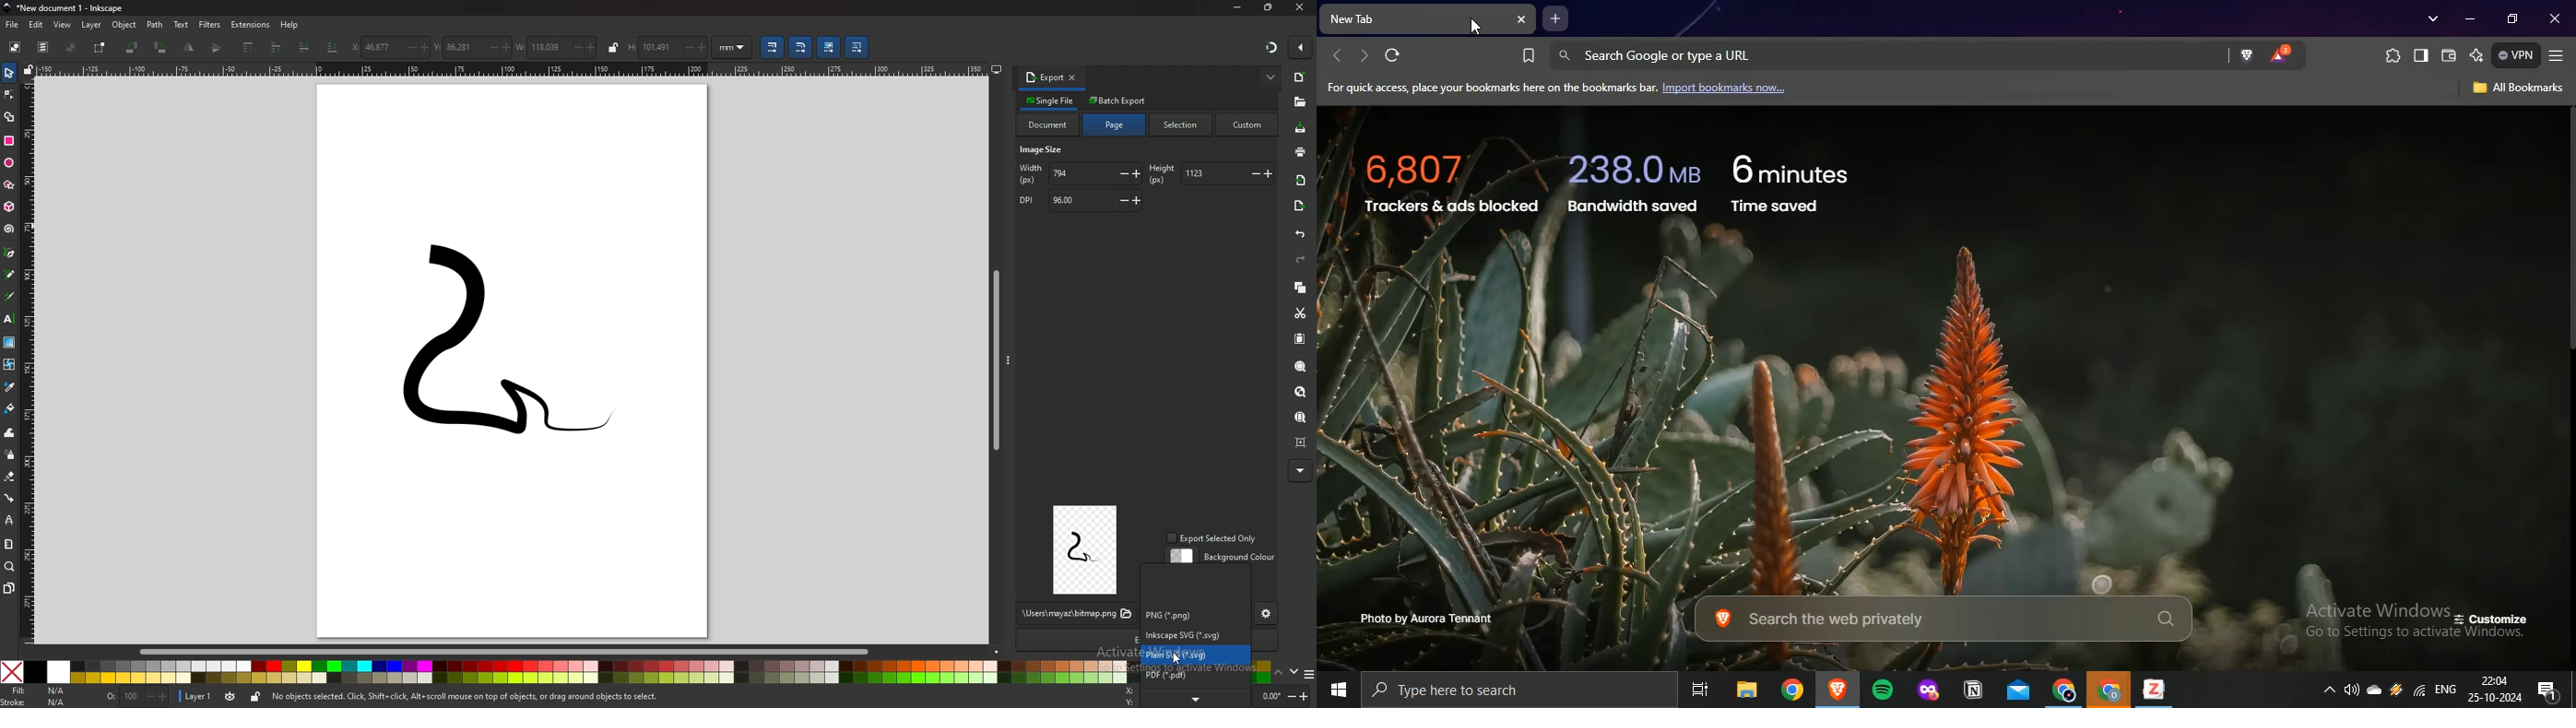  I want to click on close tab, so click(1074, 77).